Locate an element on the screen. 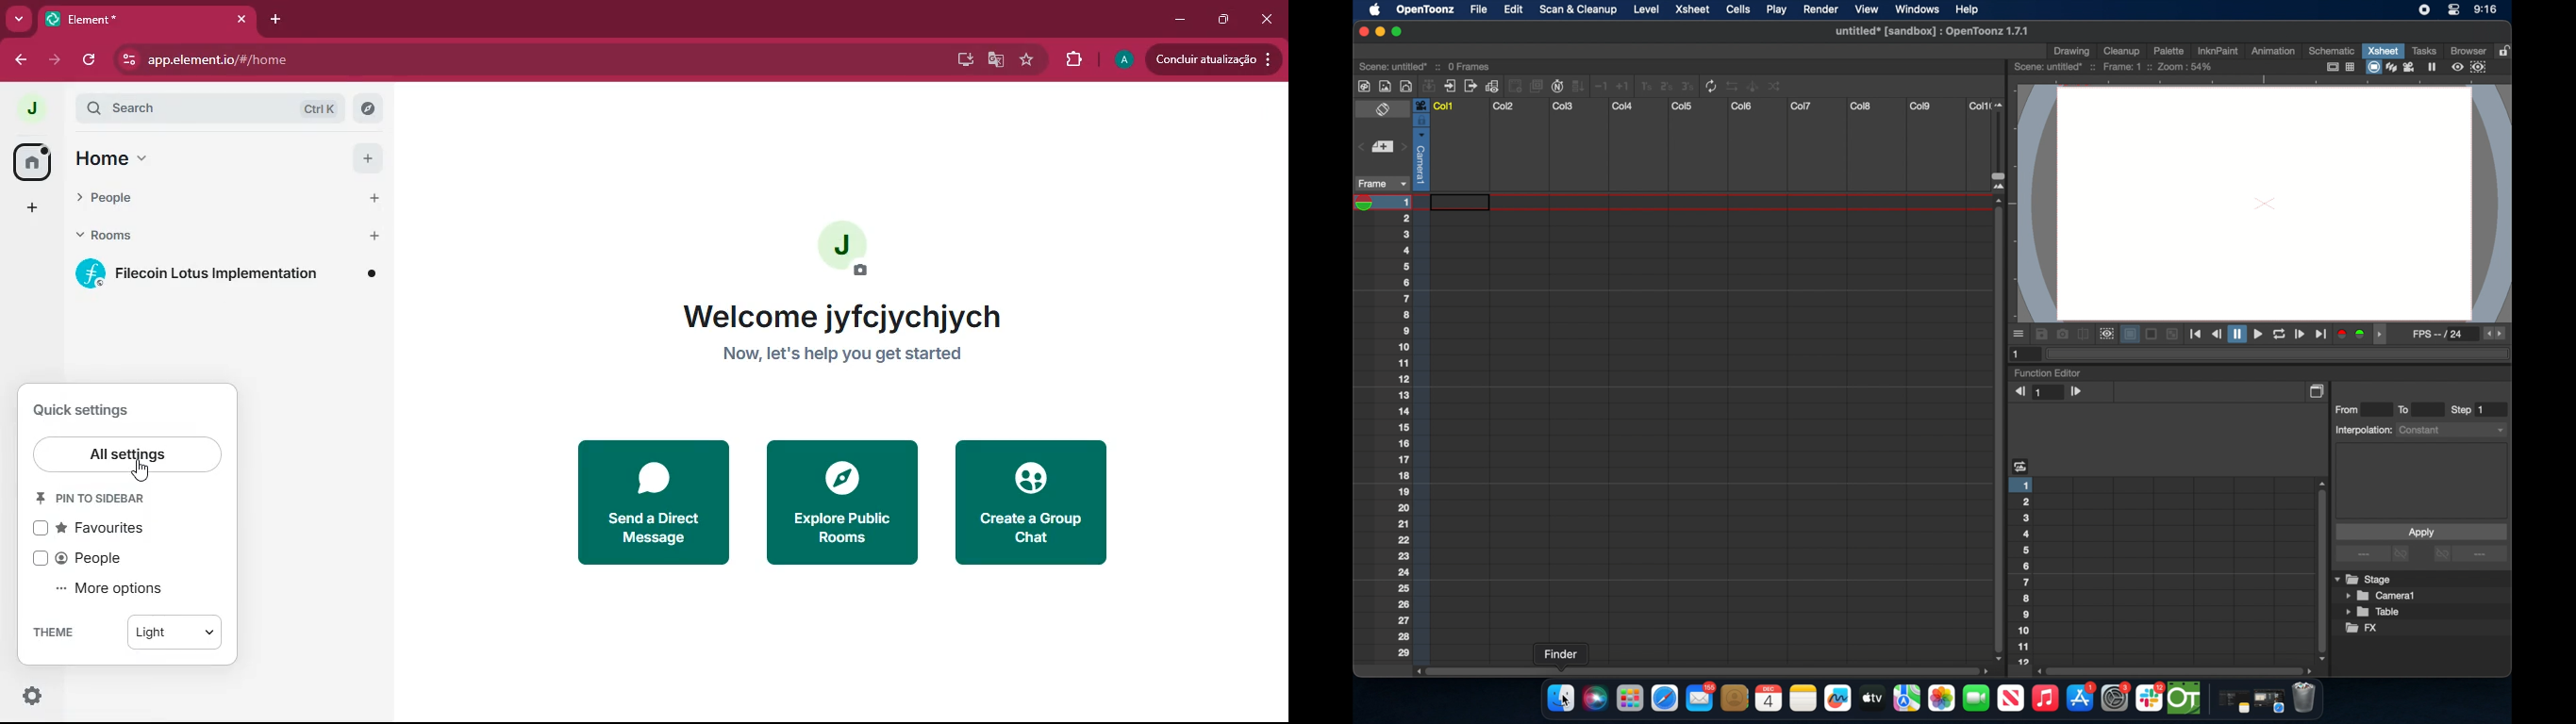  expand is located at coordinates (64, 110).